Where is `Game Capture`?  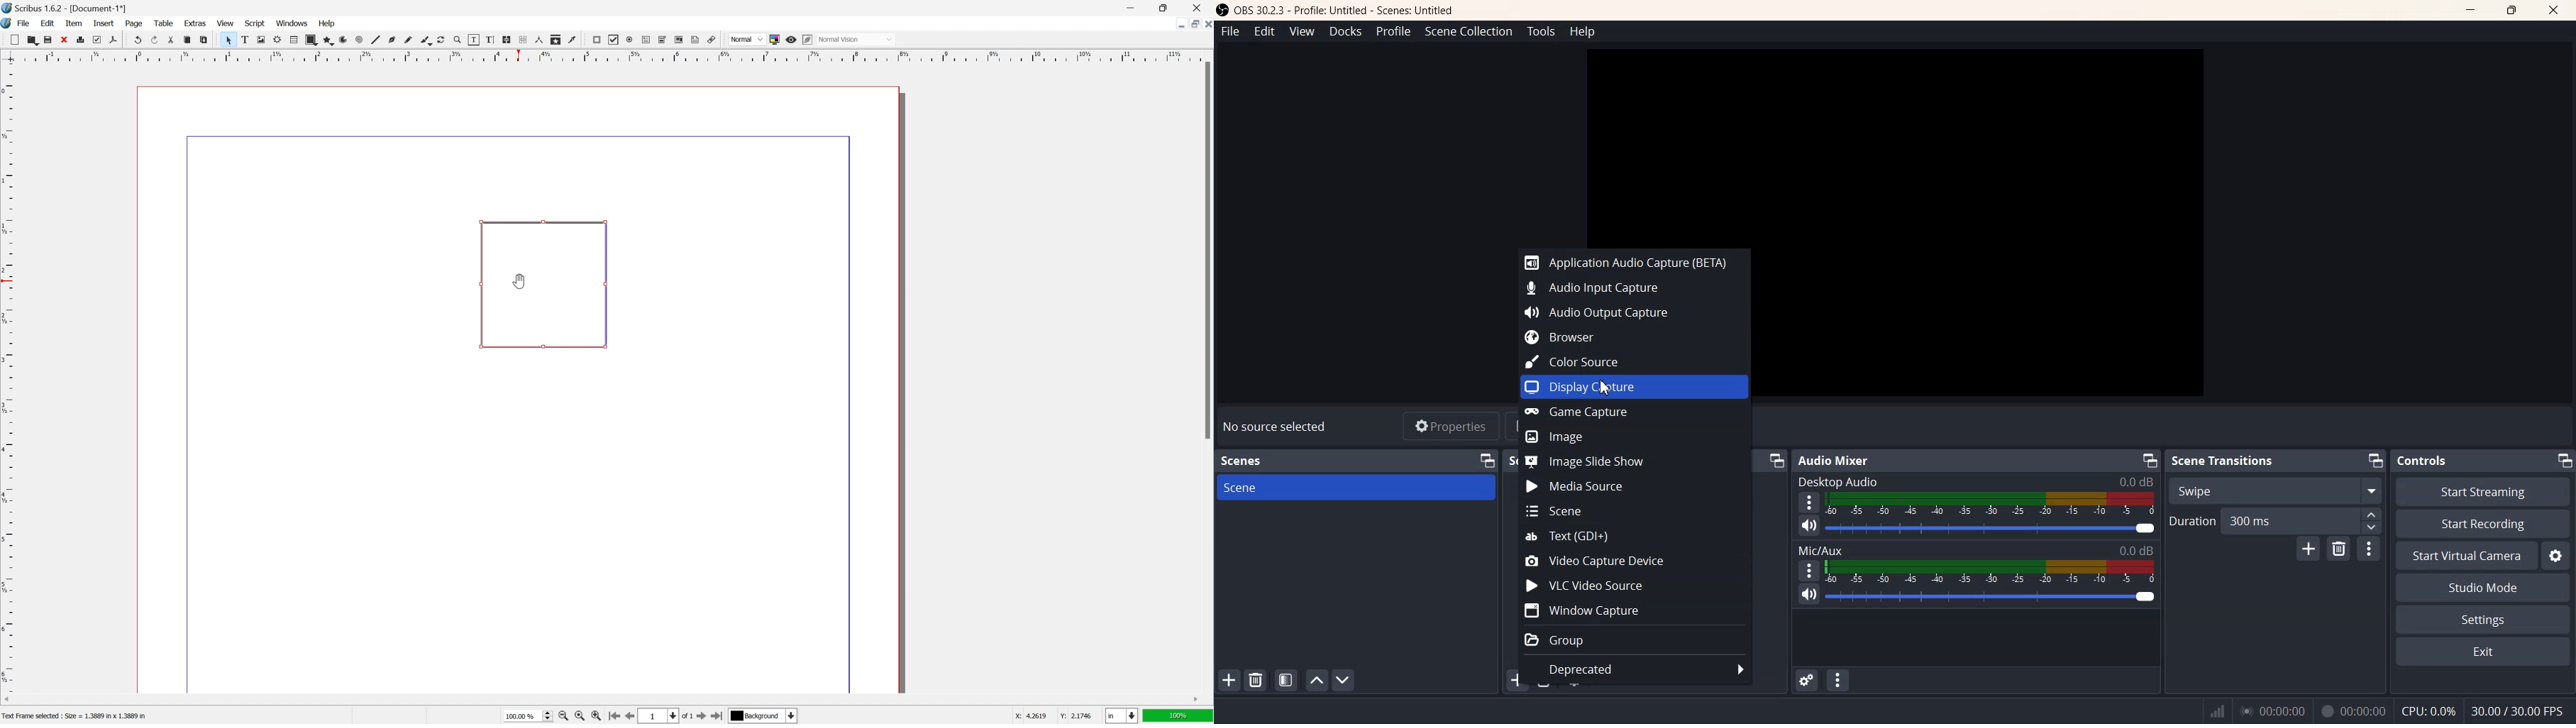 Game Capture is located at coordinates (1635, 412).